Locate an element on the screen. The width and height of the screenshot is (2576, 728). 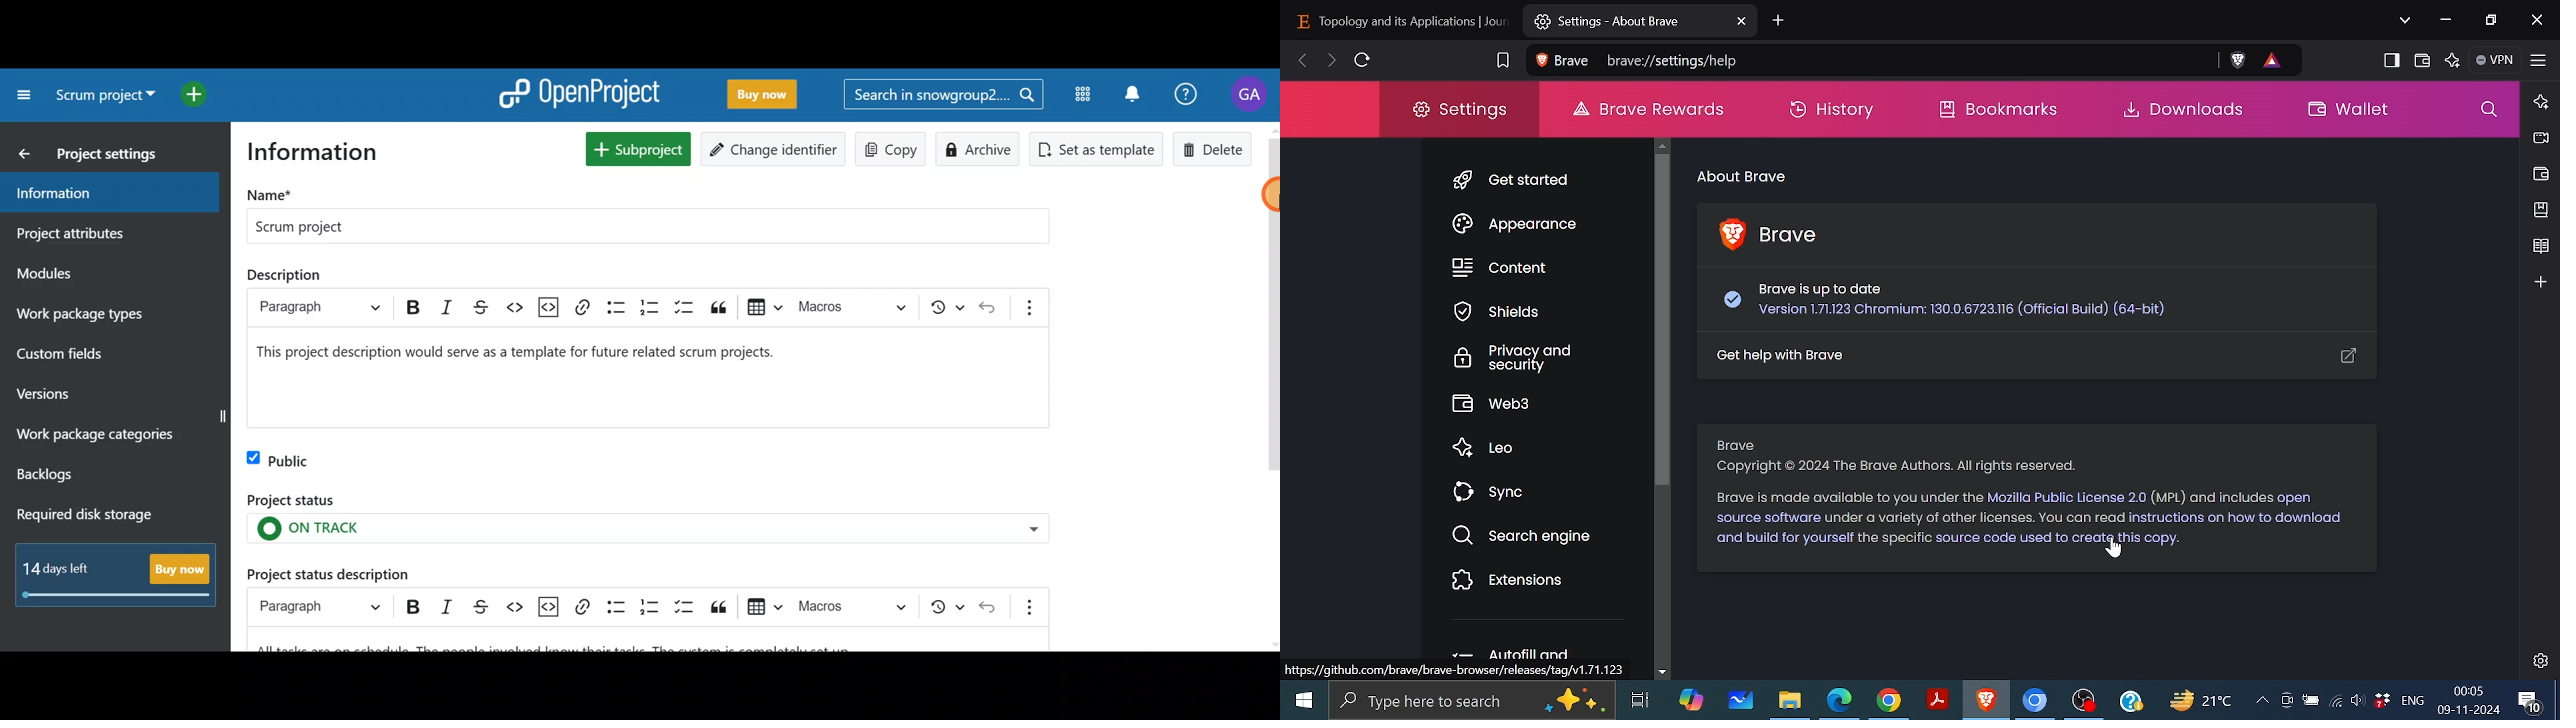
Go to next page is located at coordinates (1330, 60).